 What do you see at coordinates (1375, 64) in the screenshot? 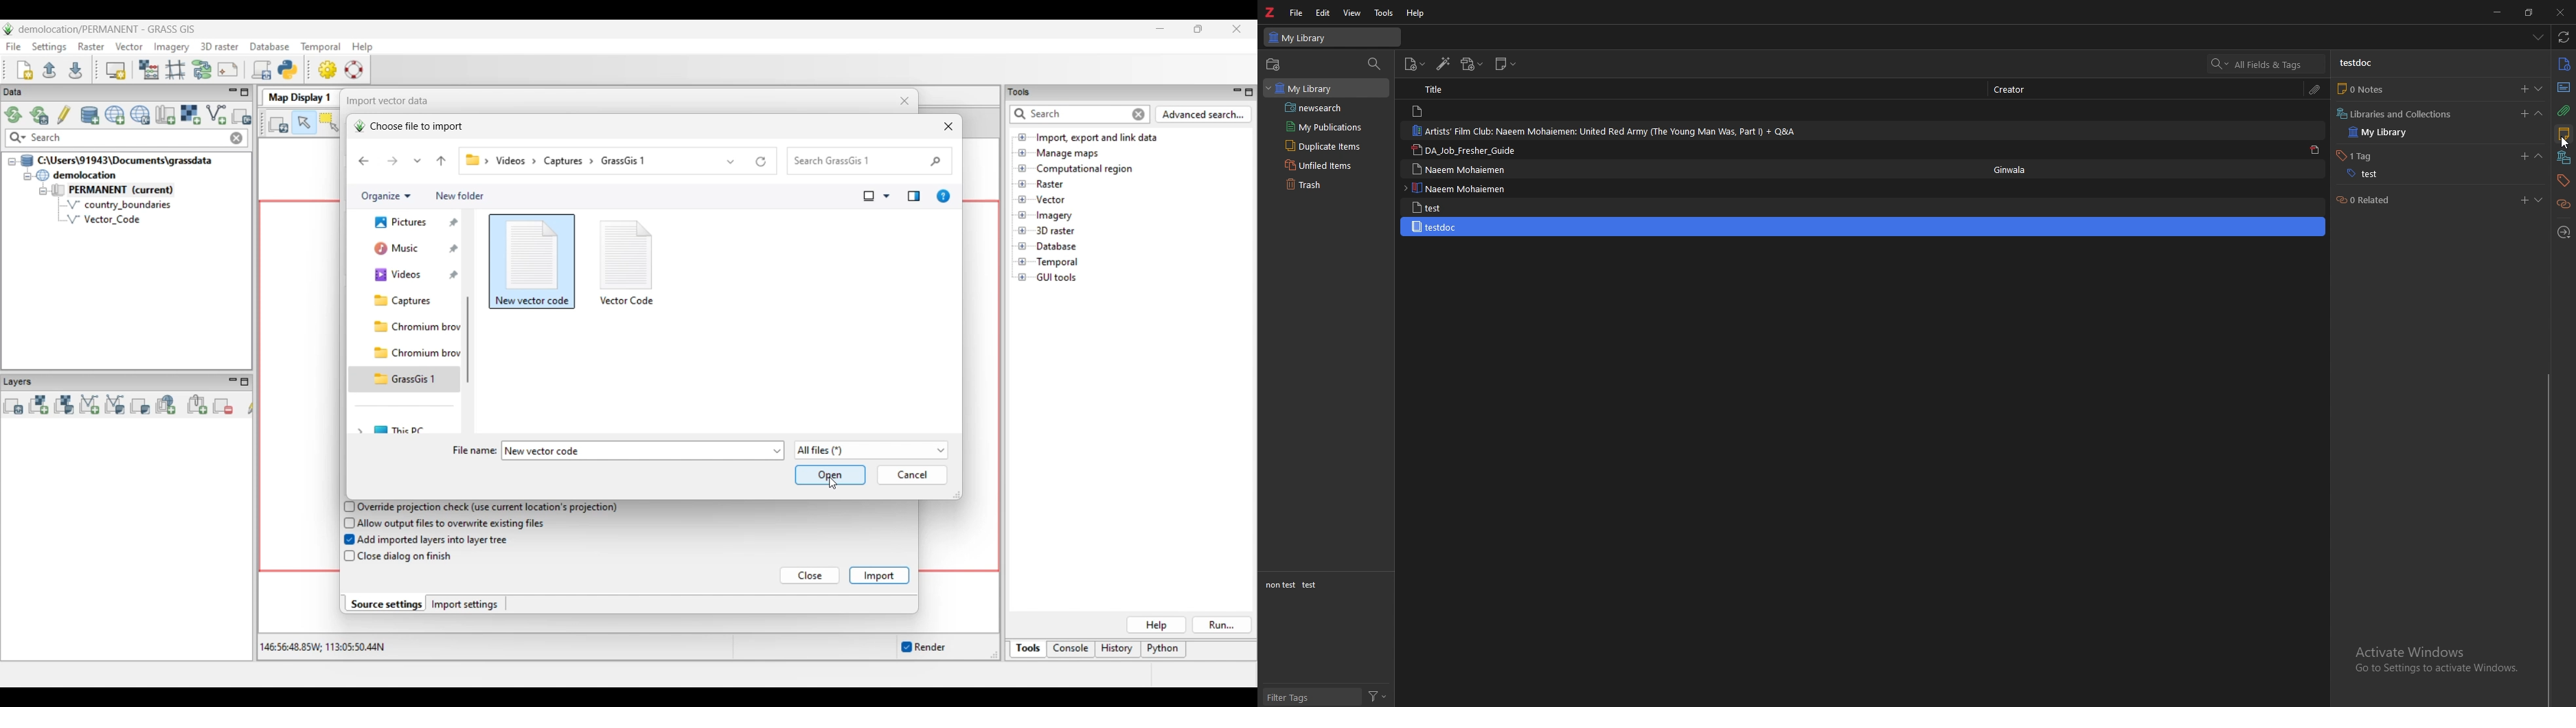
I see `filter collections` at bounding box center [1375, 64].